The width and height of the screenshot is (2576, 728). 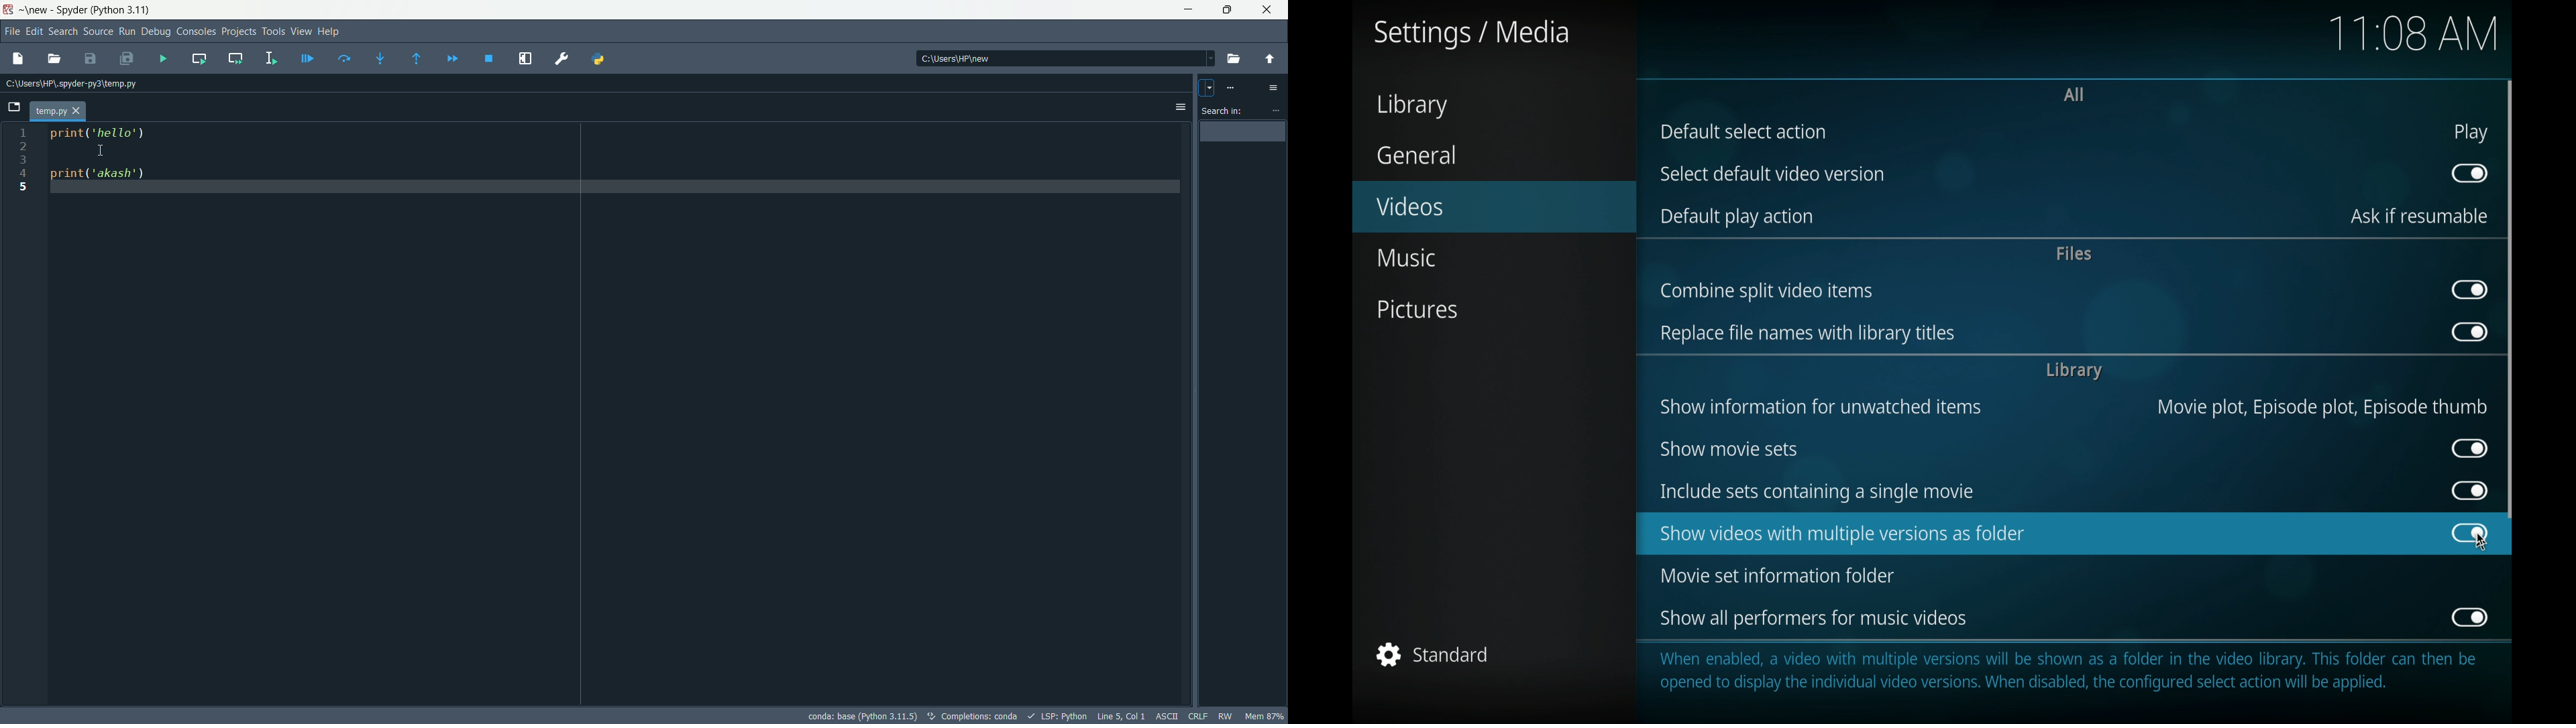 I want to click on toggle button, so click(x=2470, y=448).